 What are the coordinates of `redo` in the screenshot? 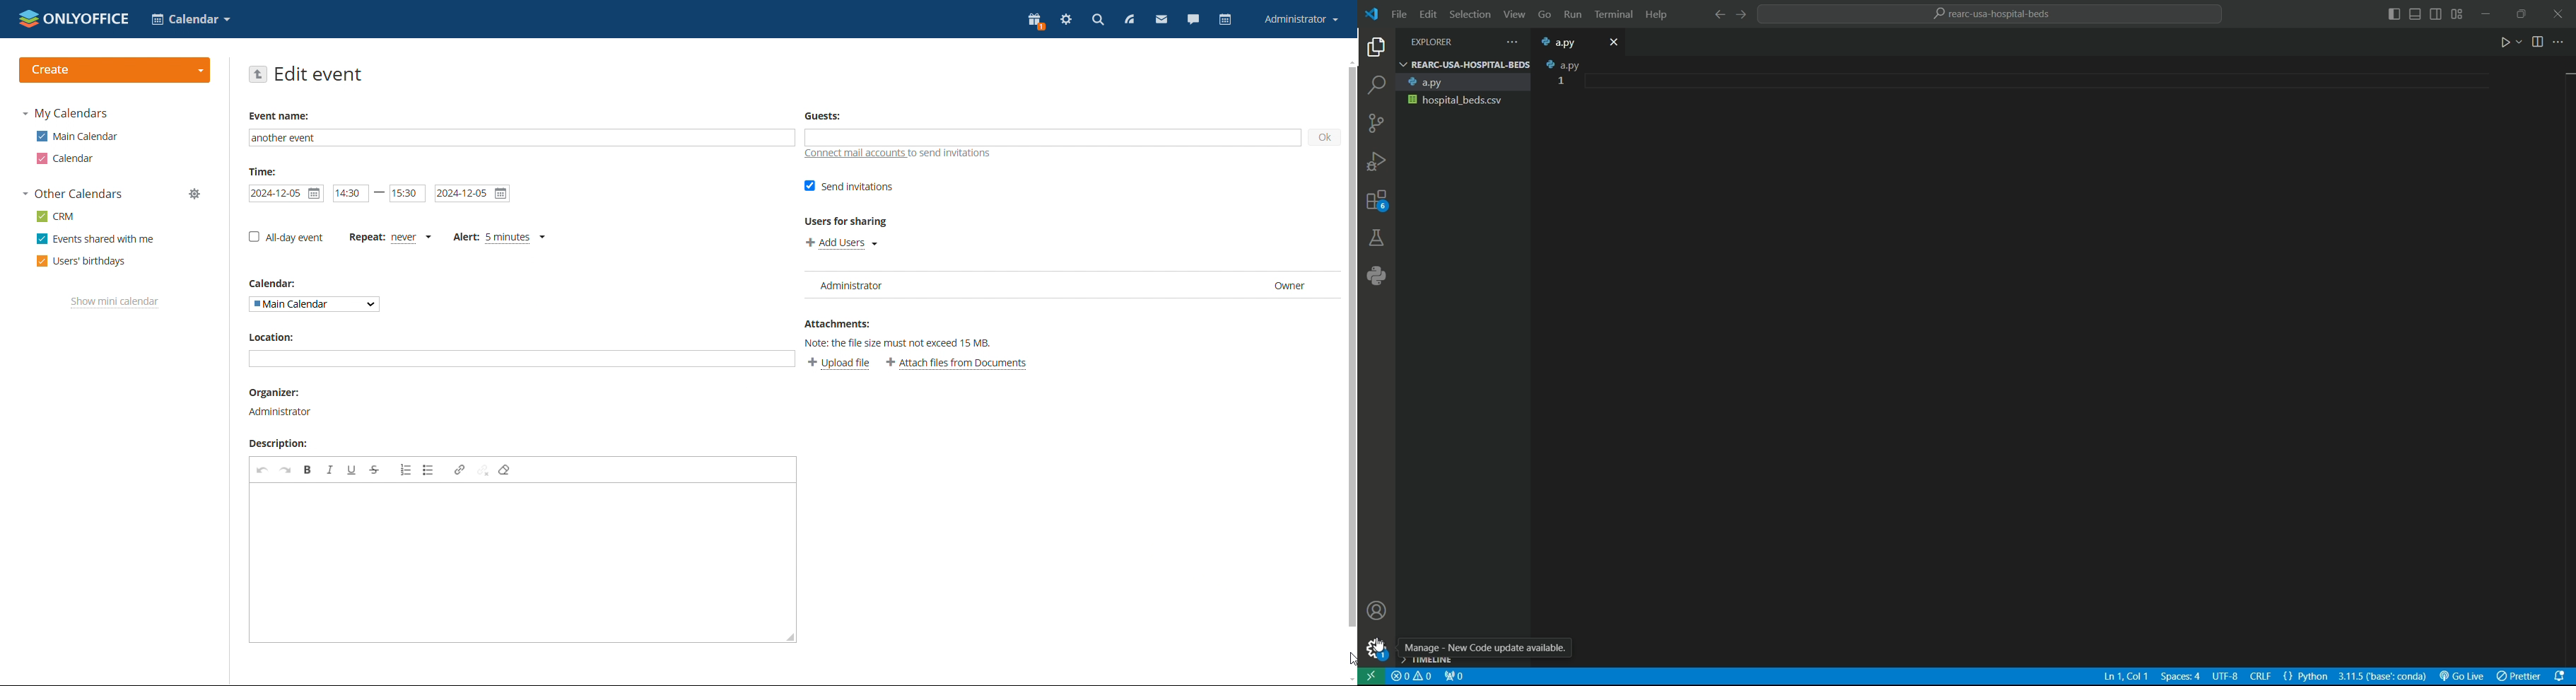 It's located at (286, 470).